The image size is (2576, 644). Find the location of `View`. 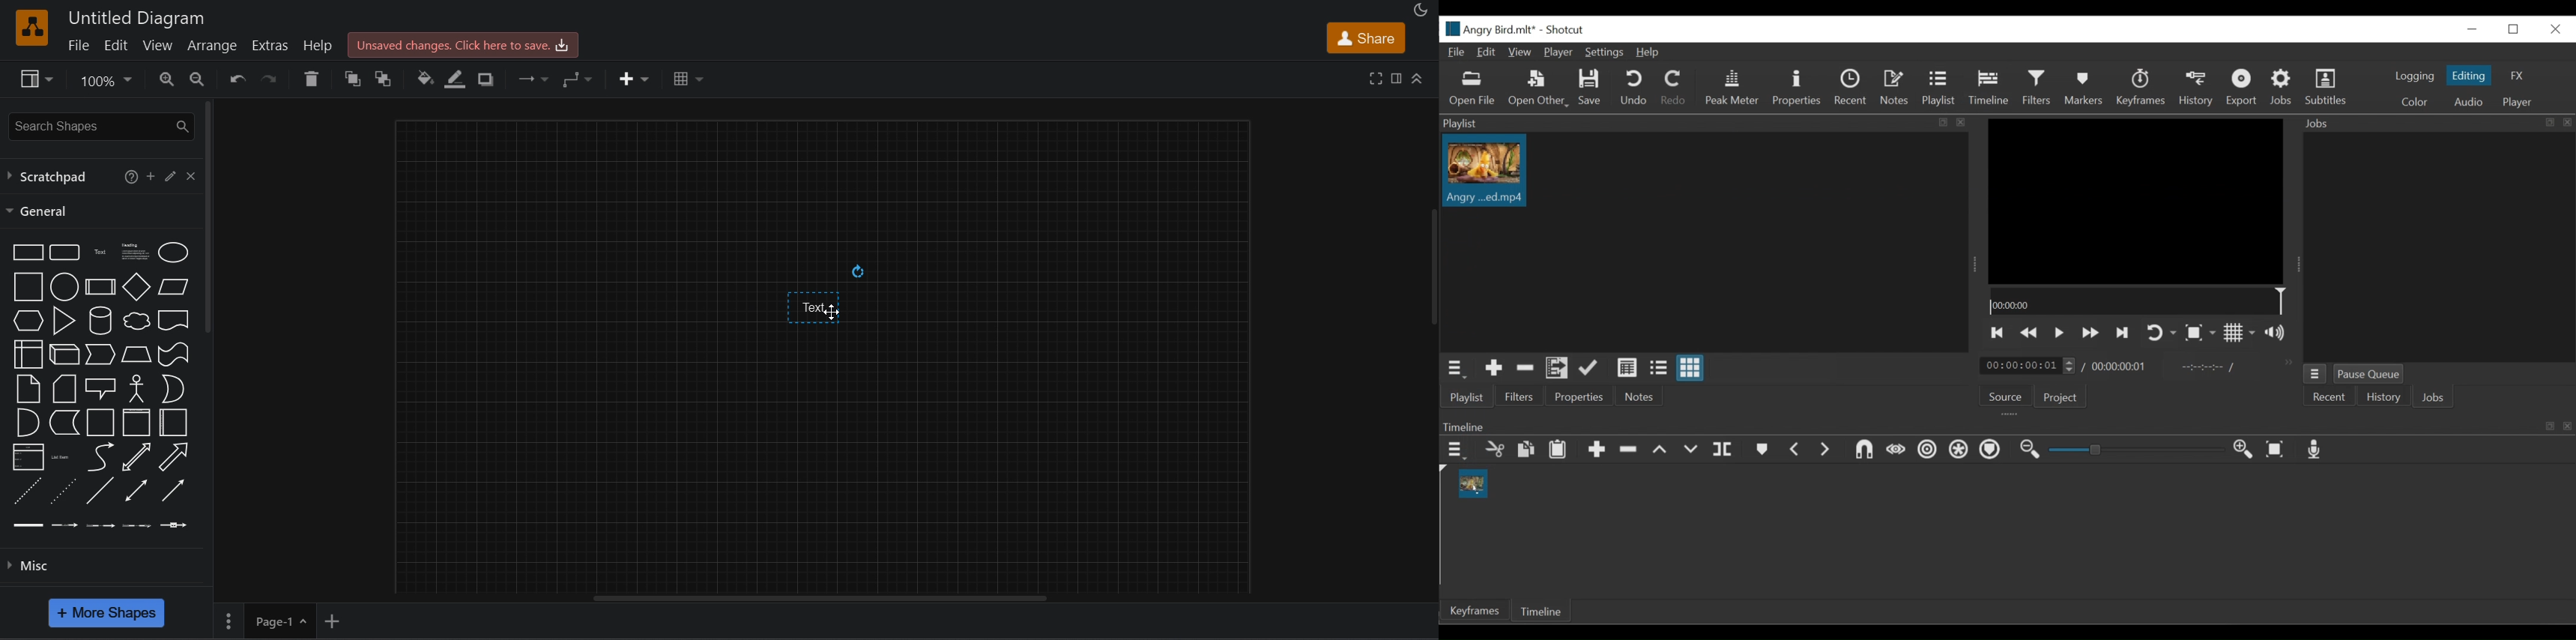

View is located at coordinates (1521, 52).